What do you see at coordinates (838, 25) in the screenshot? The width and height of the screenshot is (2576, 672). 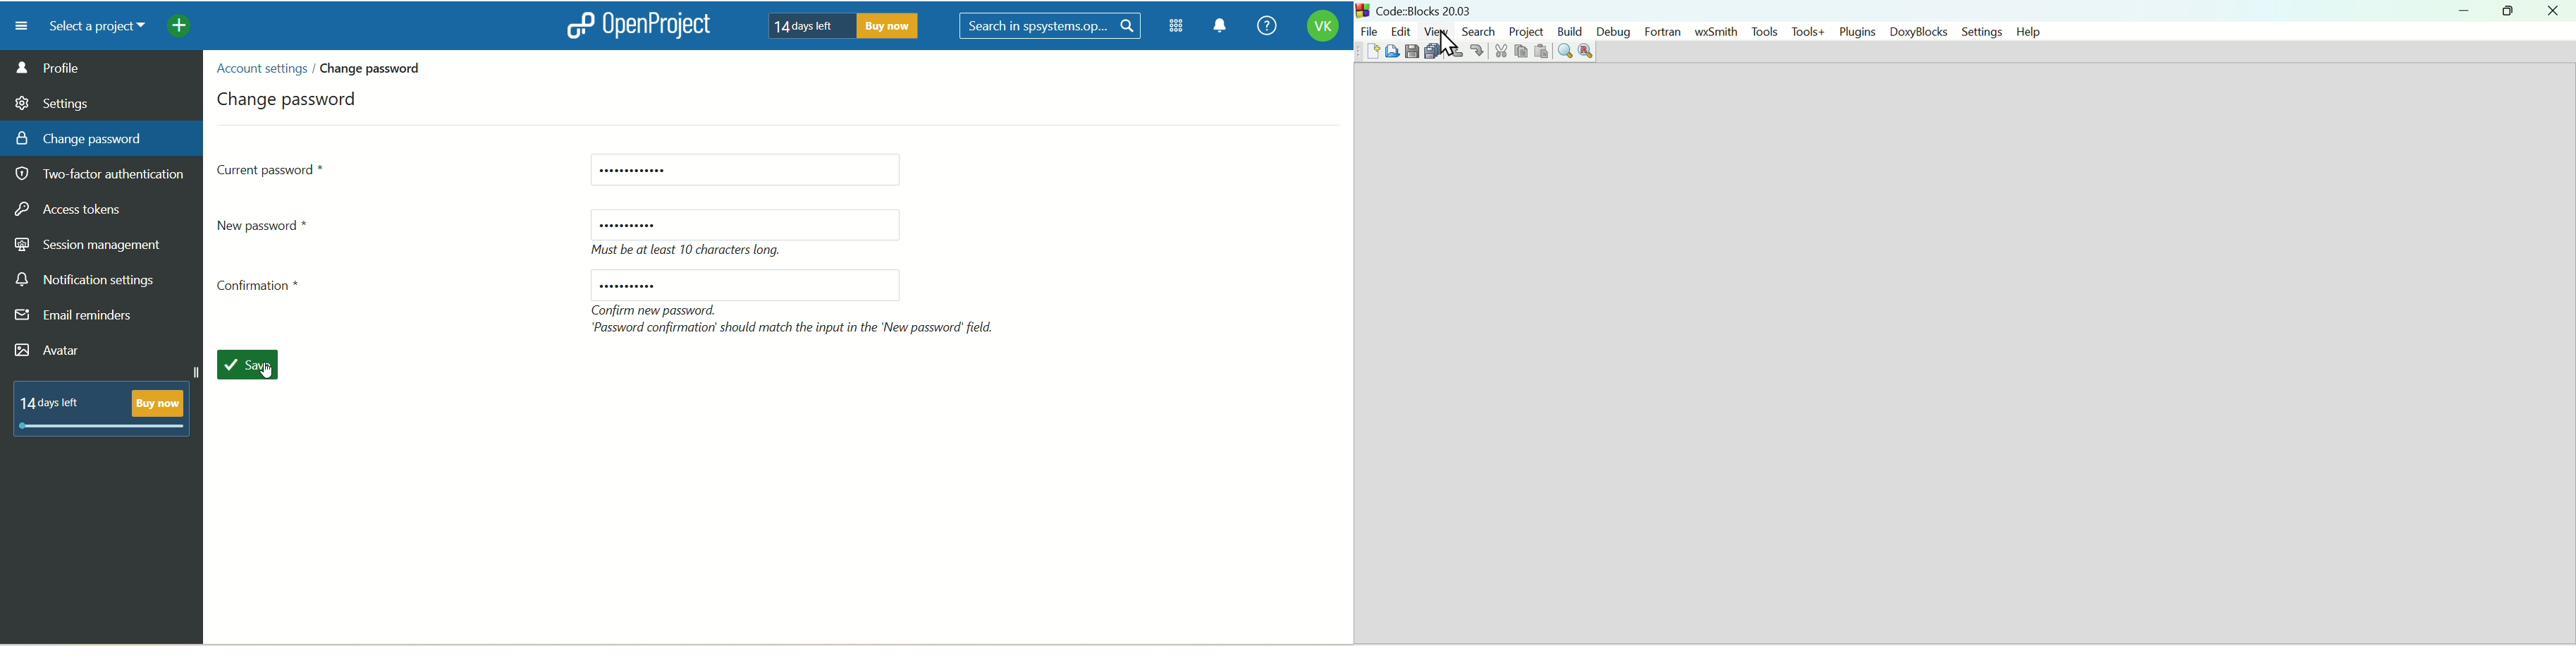 I see `text` at bounding box center [838, 25].